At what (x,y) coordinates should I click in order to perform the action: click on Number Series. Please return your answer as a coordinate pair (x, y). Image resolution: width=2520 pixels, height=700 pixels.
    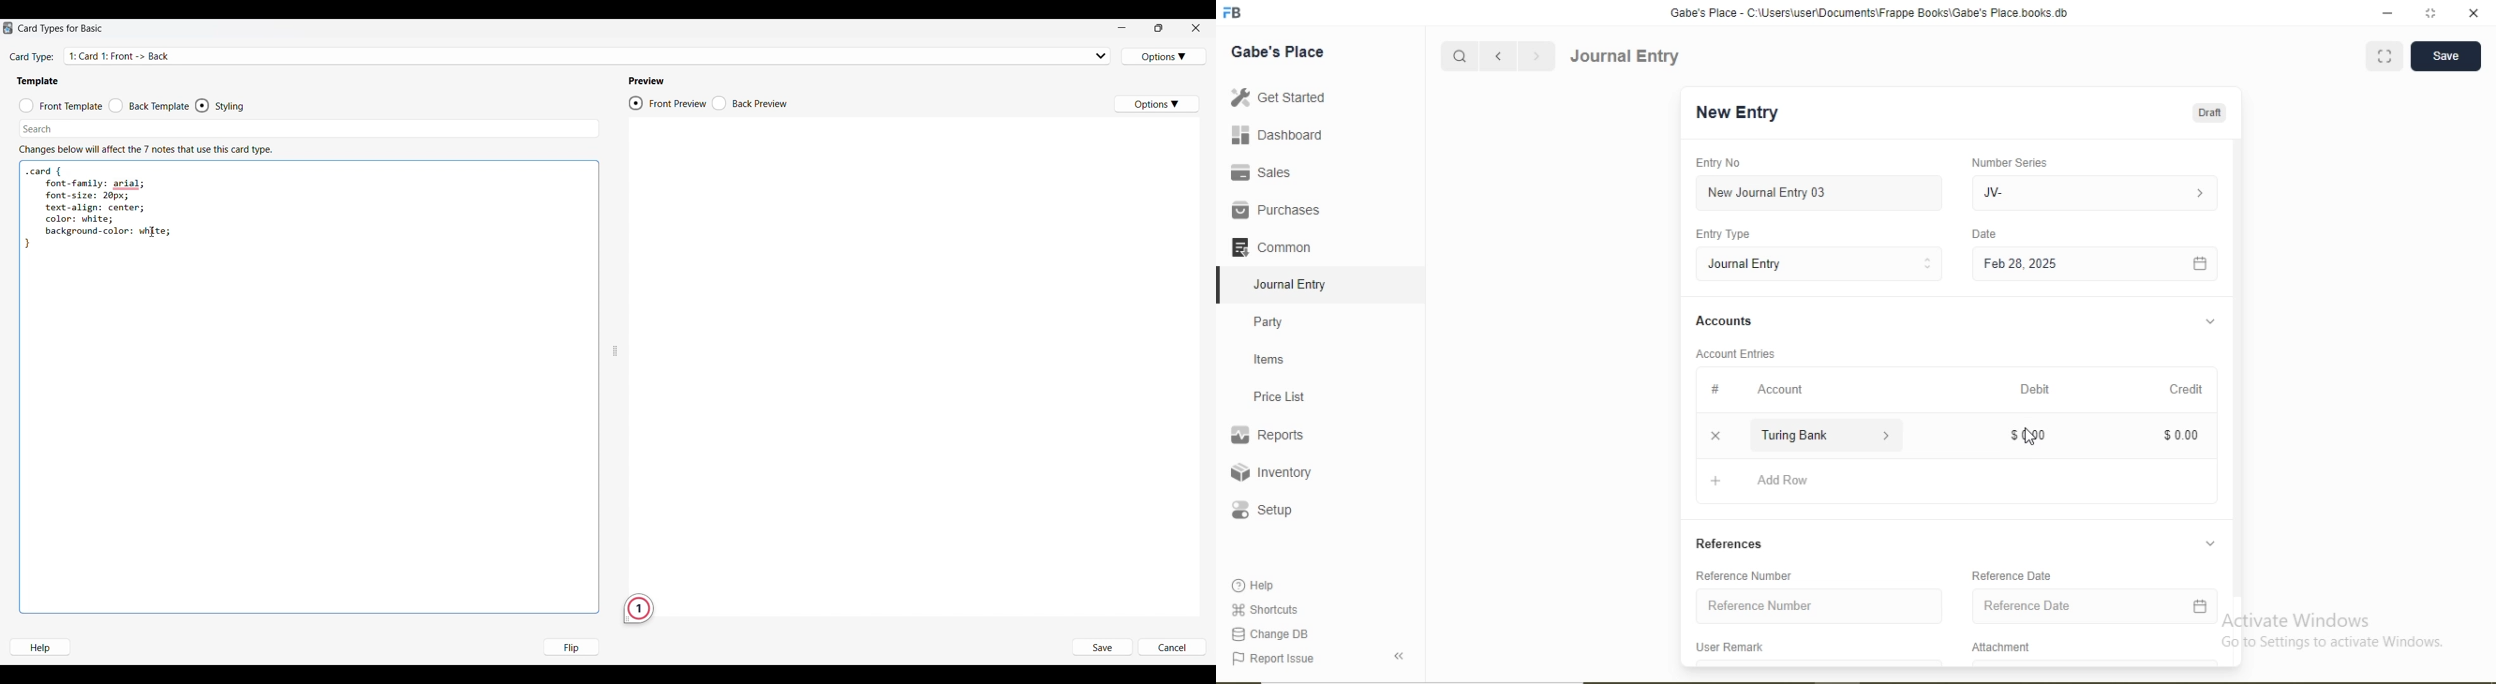
    Looking at the image, I should click on (2009, 163).